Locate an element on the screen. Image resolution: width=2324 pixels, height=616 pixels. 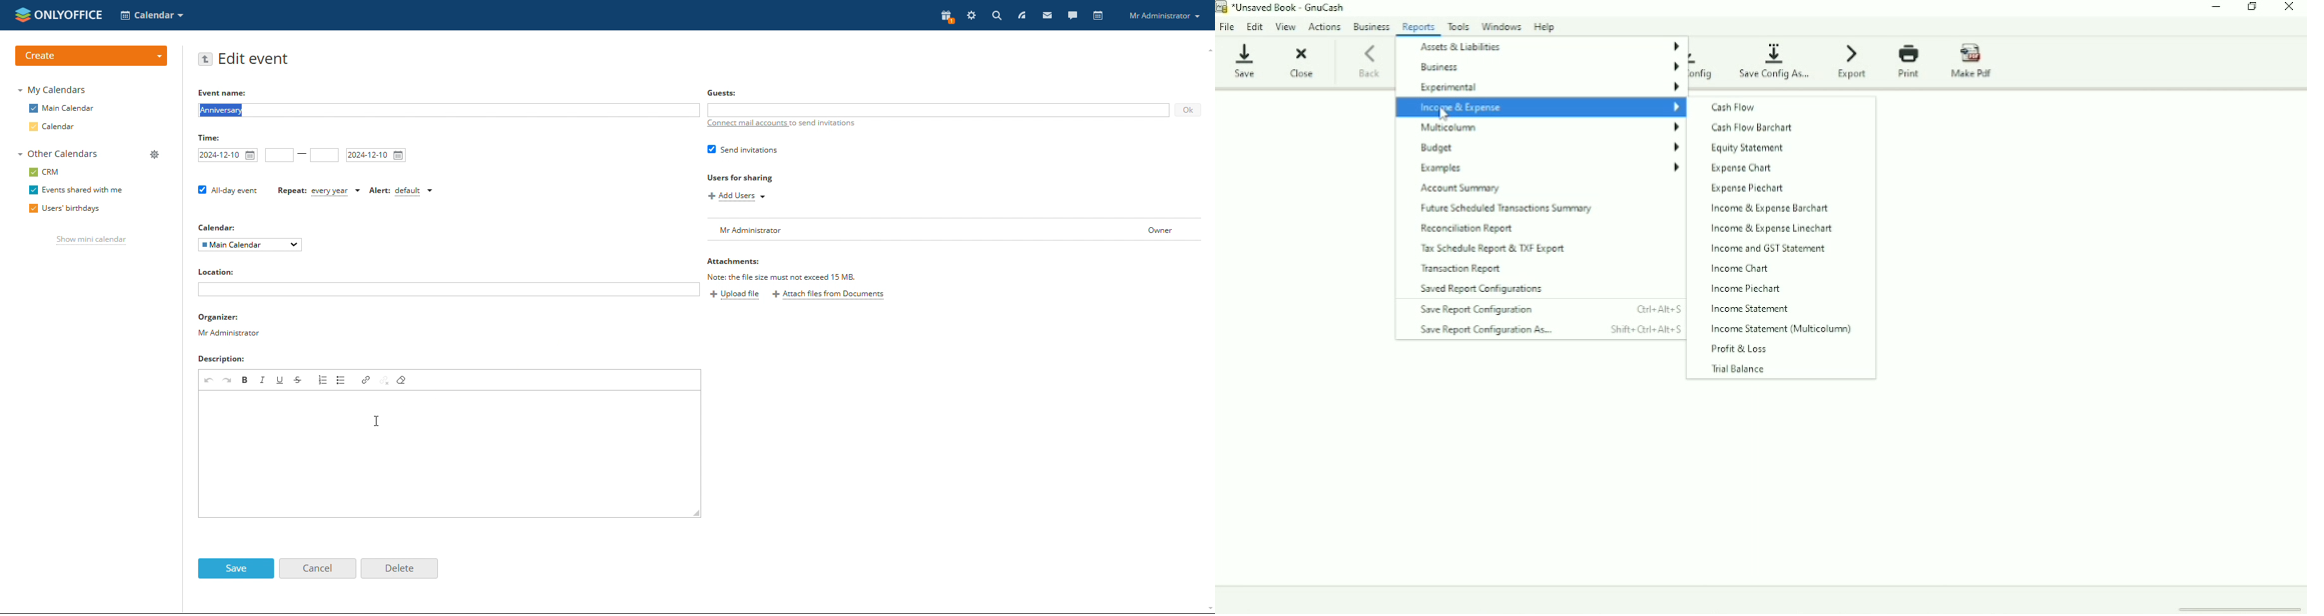
Description: is located at coordinates (224, 359).